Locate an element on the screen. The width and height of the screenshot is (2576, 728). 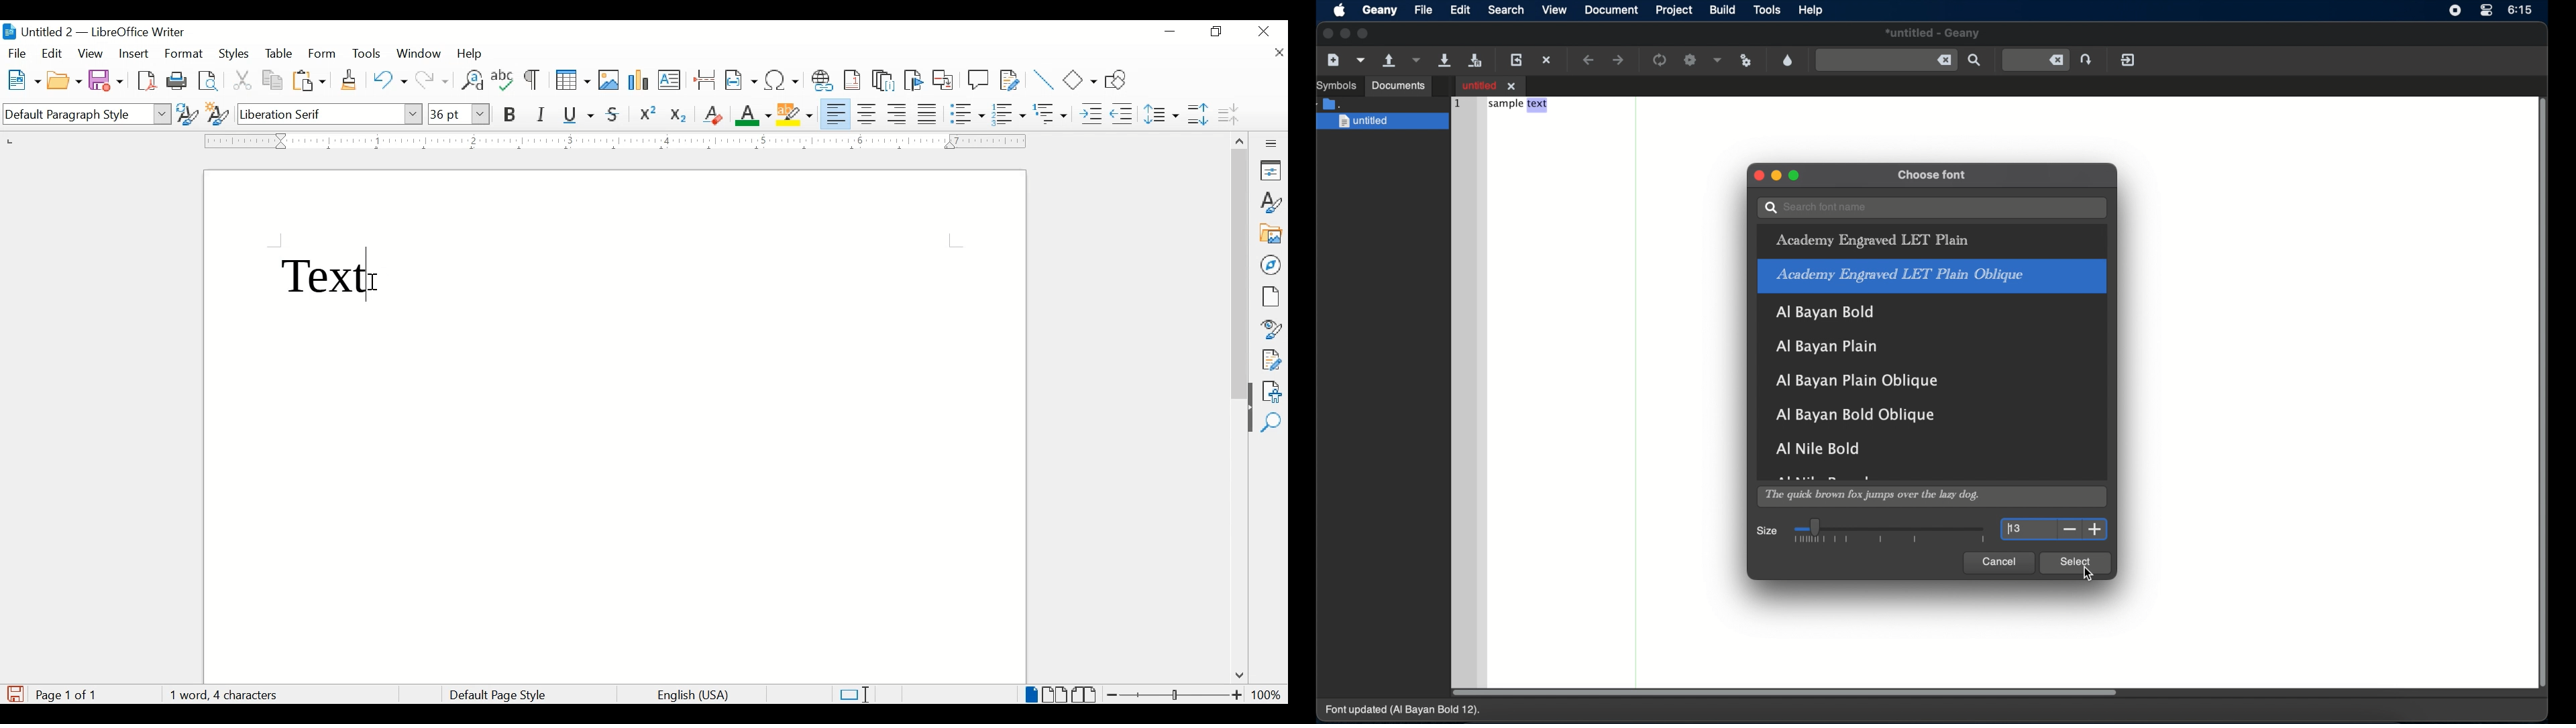
paste  is located at coordinates (310, 80).